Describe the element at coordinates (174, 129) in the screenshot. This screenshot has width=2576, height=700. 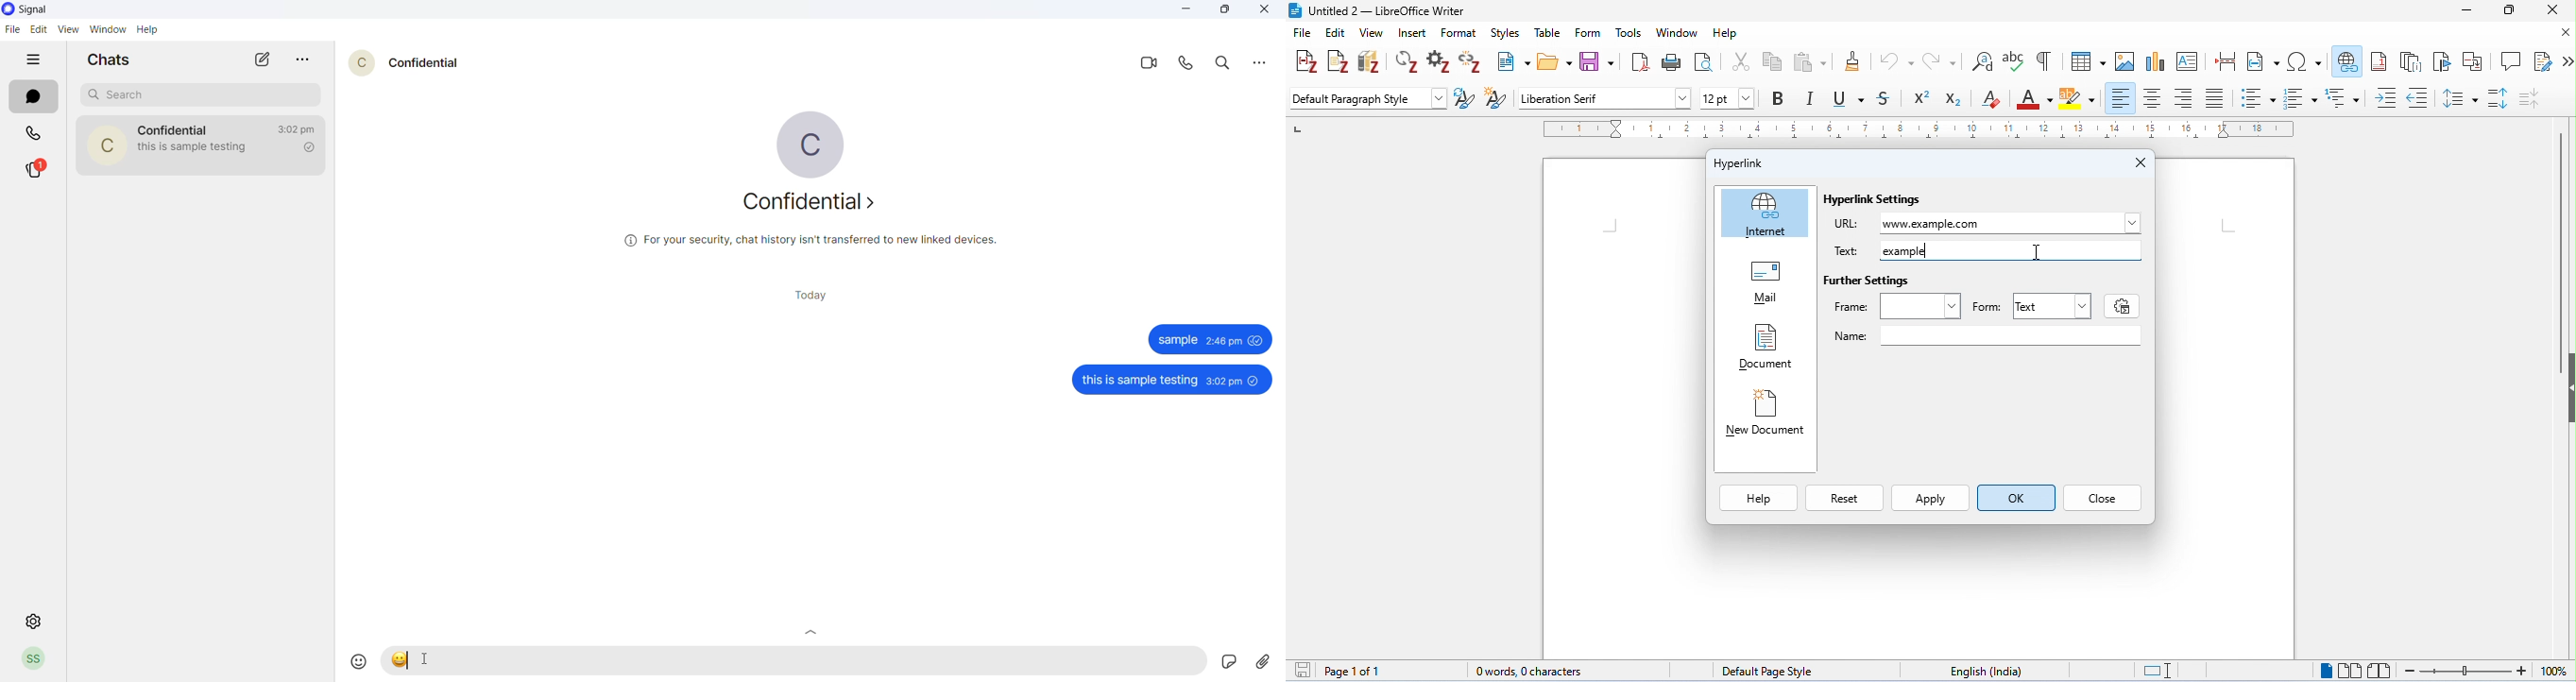
I see `contact name` at that location.